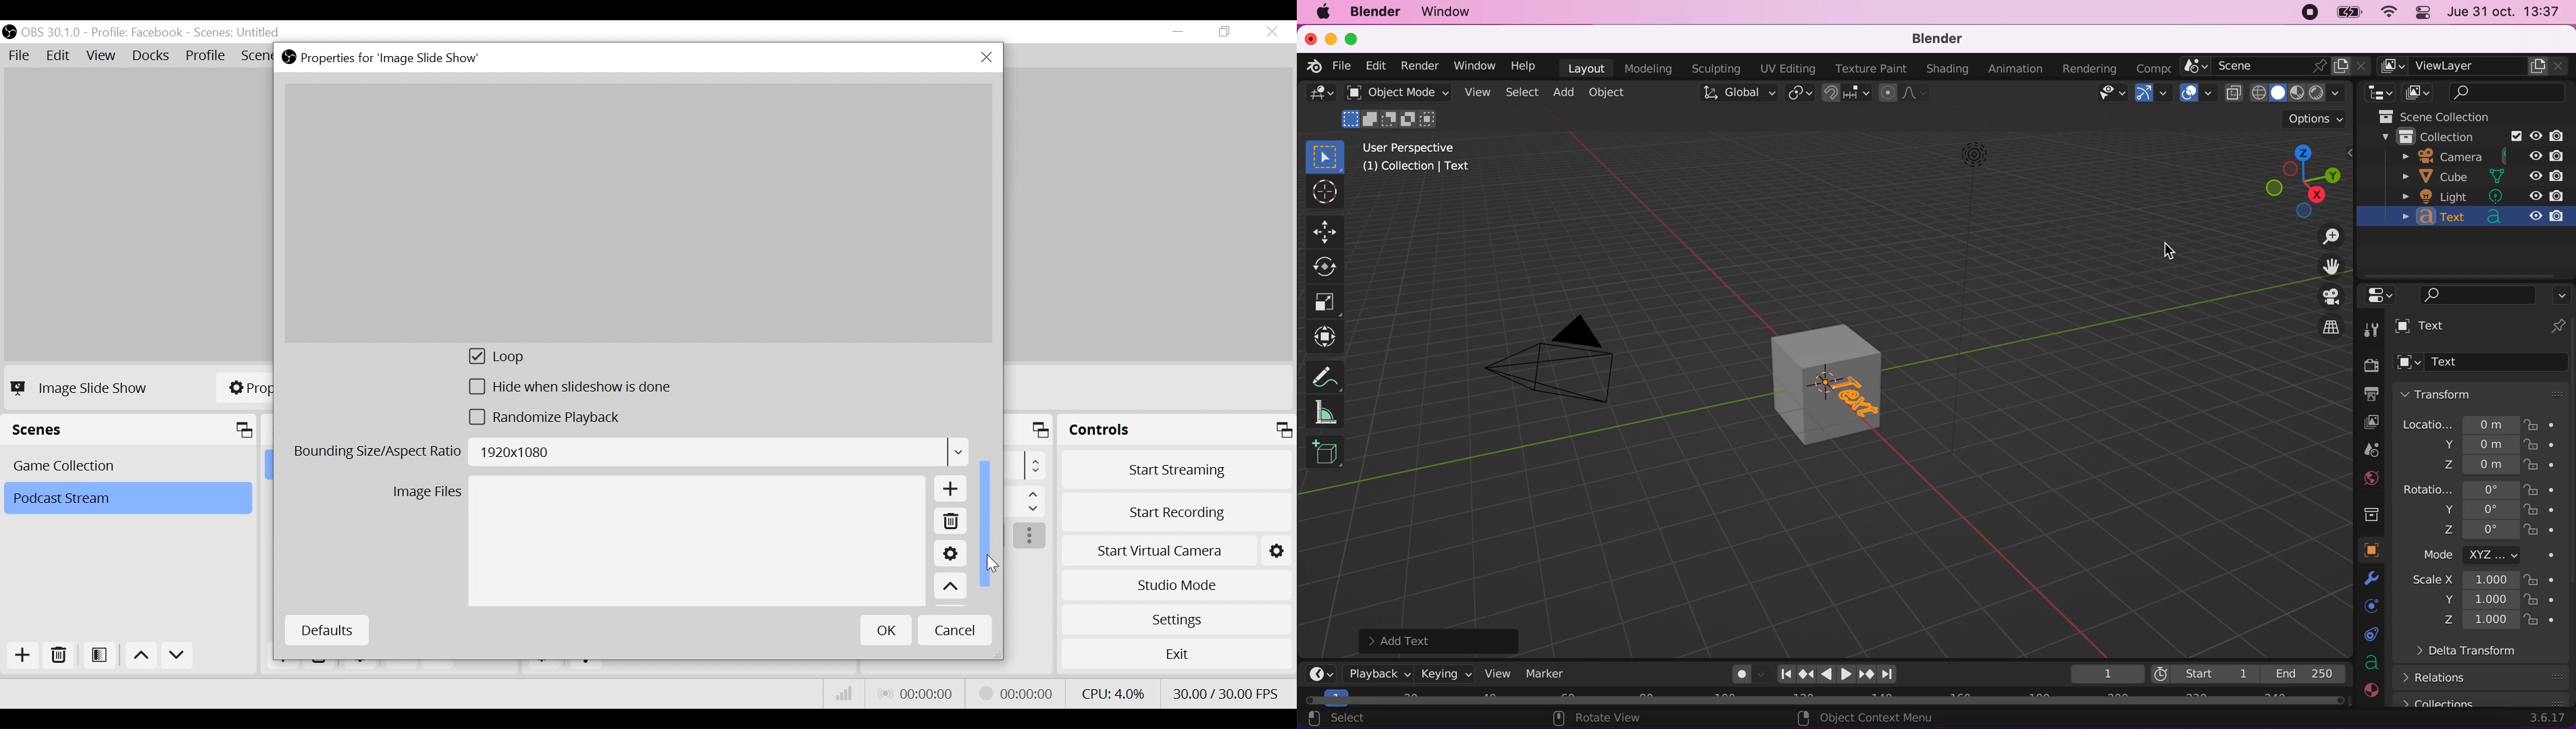 The height and width of the screenshot is (756, 2576). What do you see at coordinates (1326, 266) in the screenshot?
I see `rotate` at bounding box center [1326, 266].